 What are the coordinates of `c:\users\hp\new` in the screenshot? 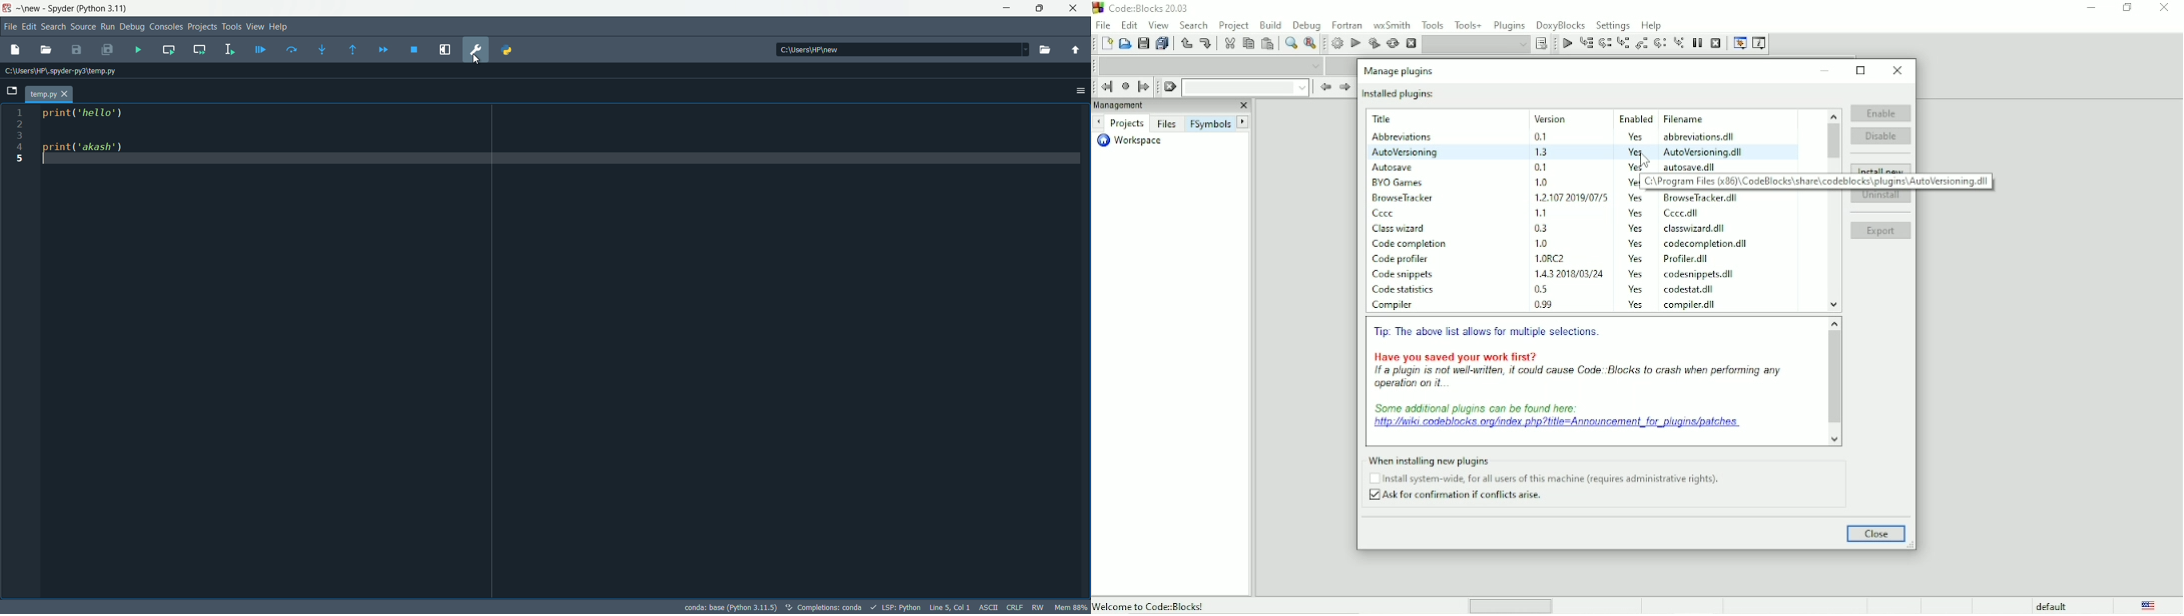 It's located at (902, 49).